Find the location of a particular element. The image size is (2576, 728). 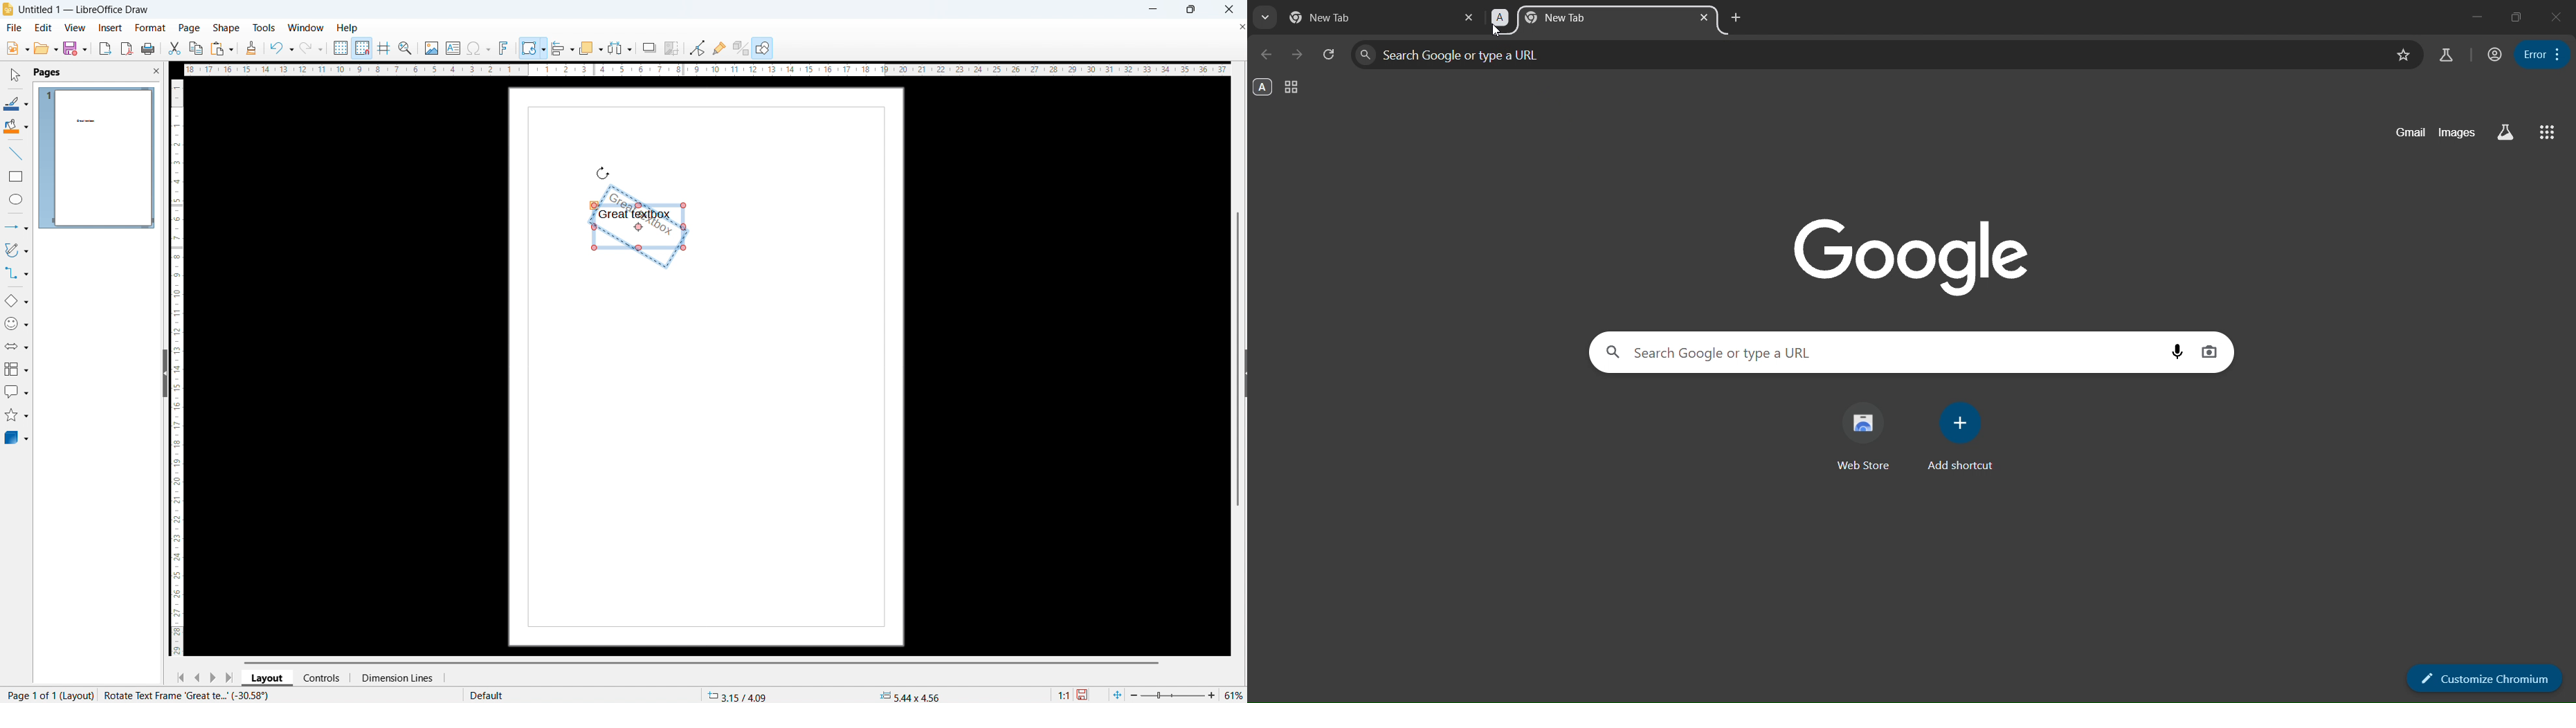

pages is located at coordinates (47, 72).